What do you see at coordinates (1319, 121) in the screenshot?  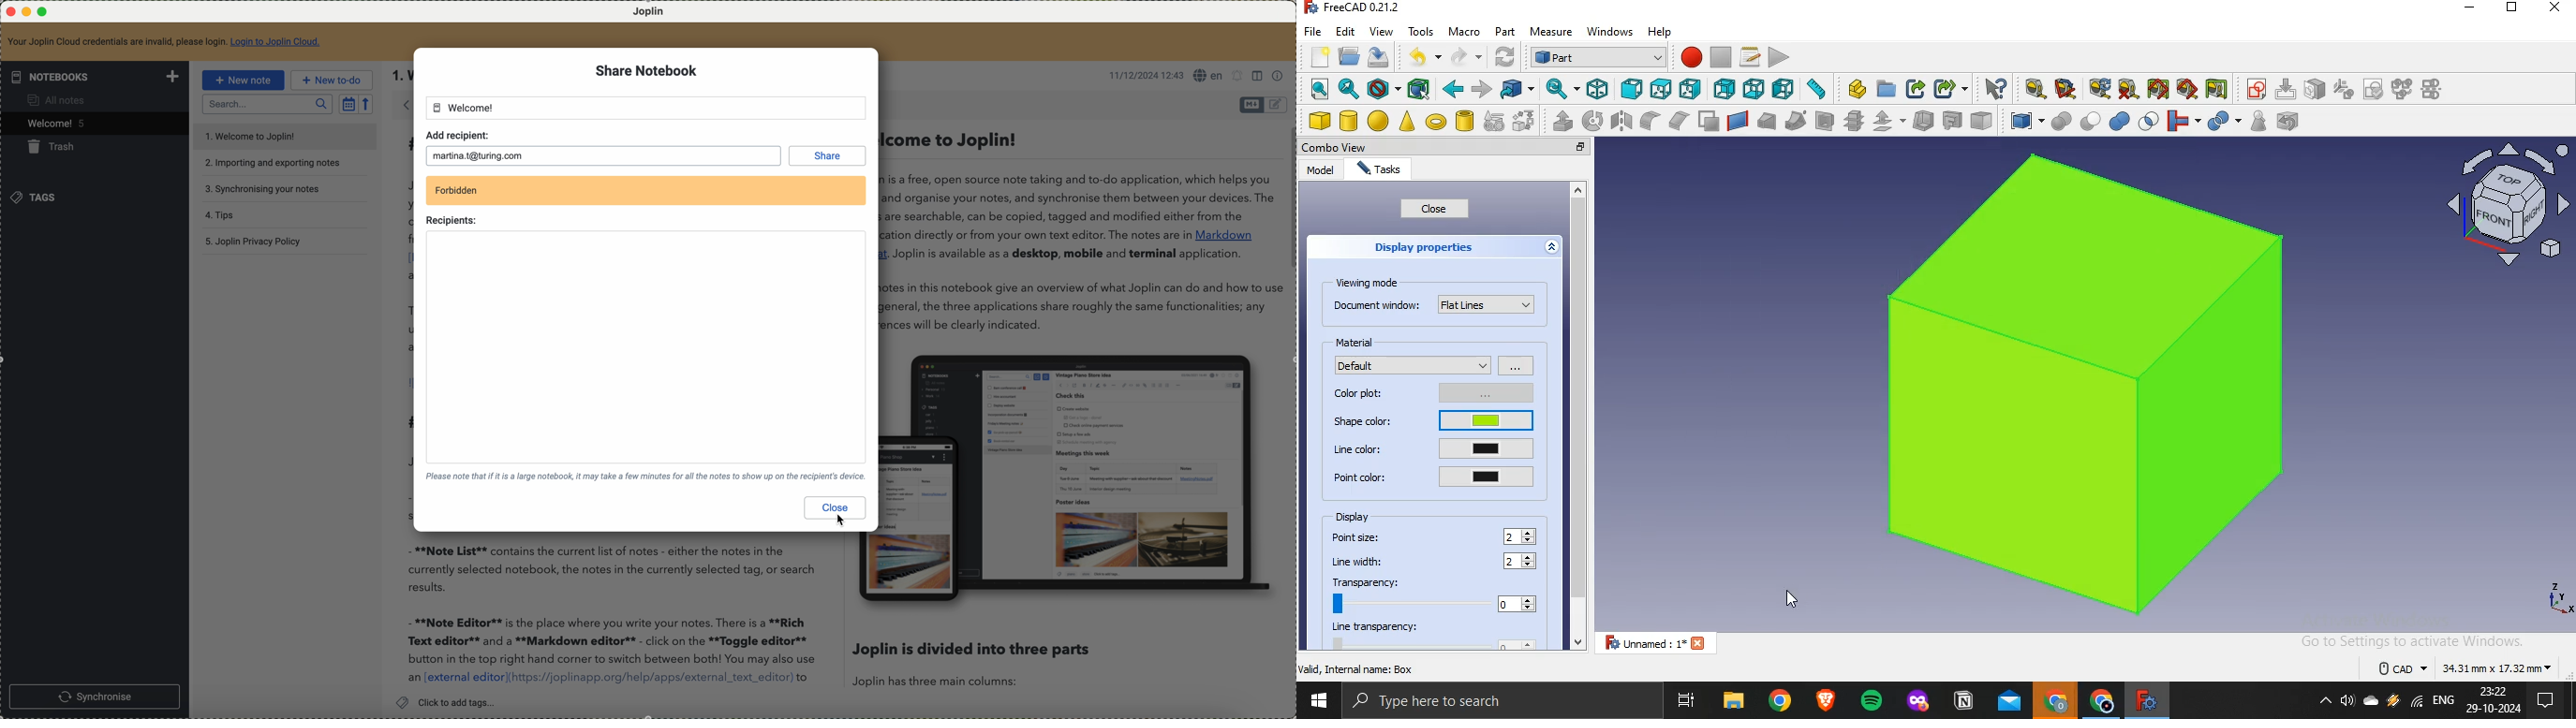 I see `cube` at bounding box center [1319, 121].